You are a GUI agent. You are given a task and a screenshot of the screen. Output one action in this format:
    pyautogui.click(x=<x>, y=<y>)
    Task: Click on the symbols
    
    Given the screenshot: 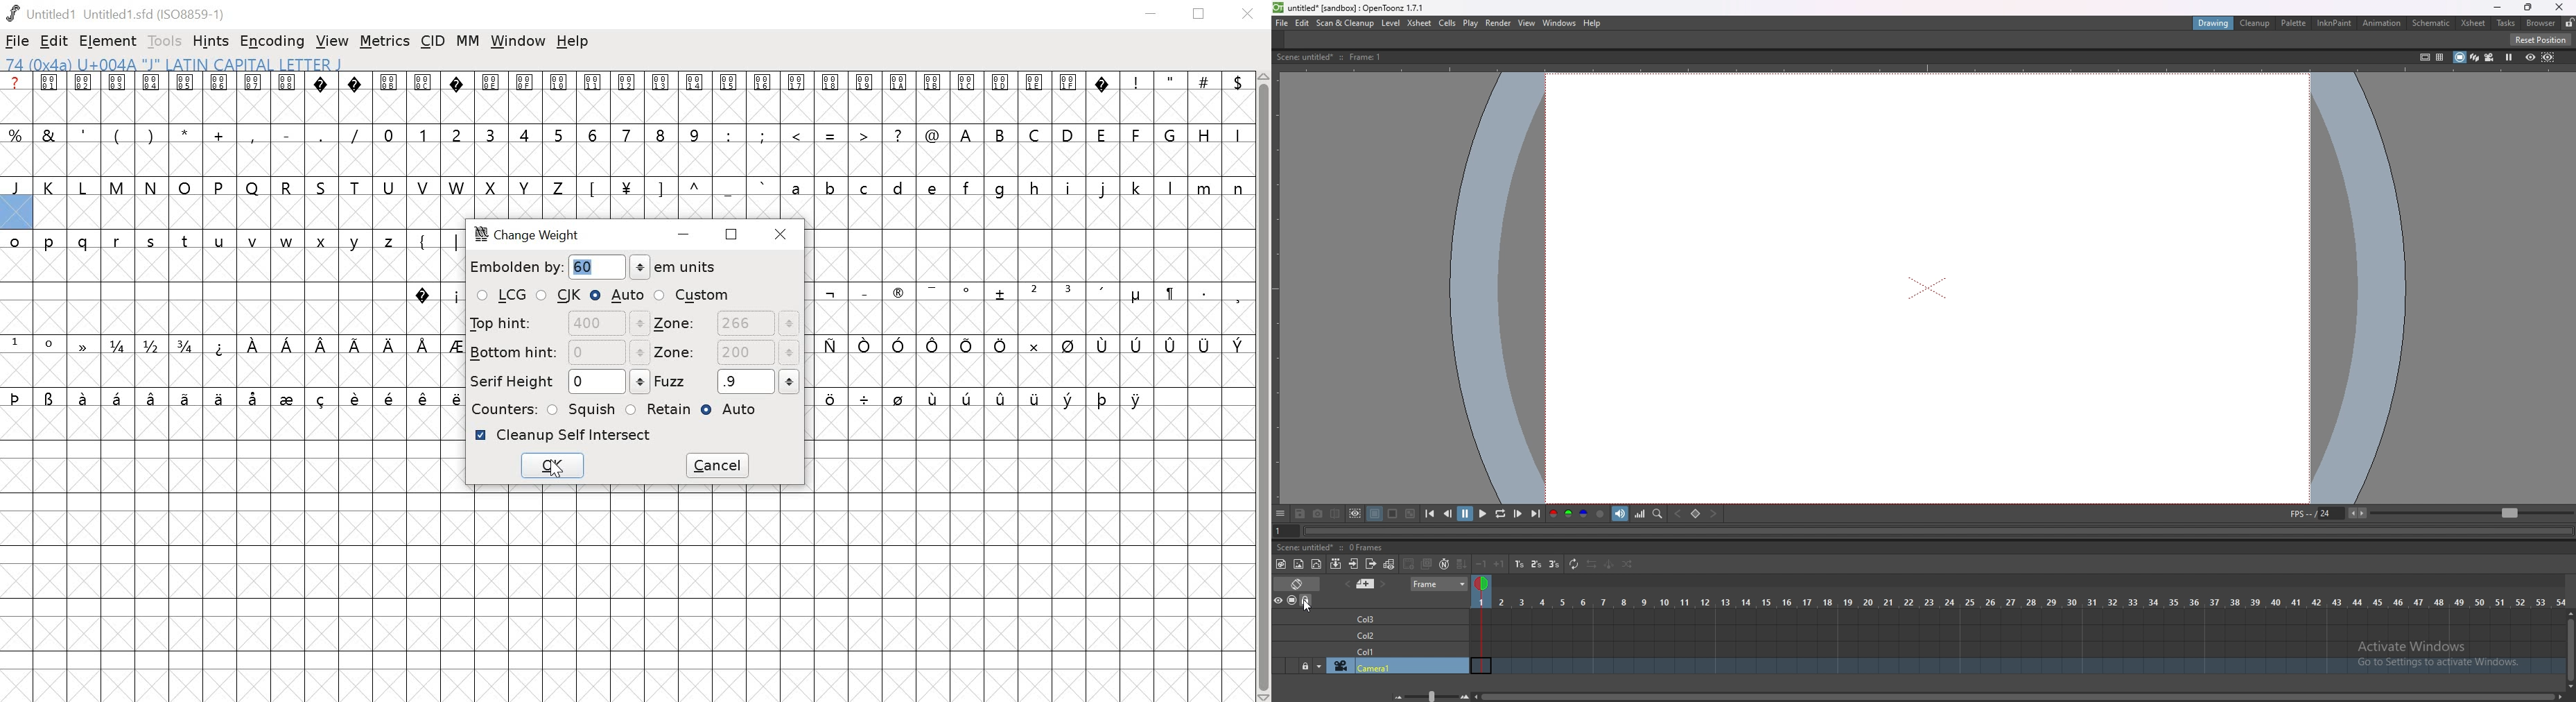 What is the action you would take?
    pyautogui.click(x=337, y=345)
    